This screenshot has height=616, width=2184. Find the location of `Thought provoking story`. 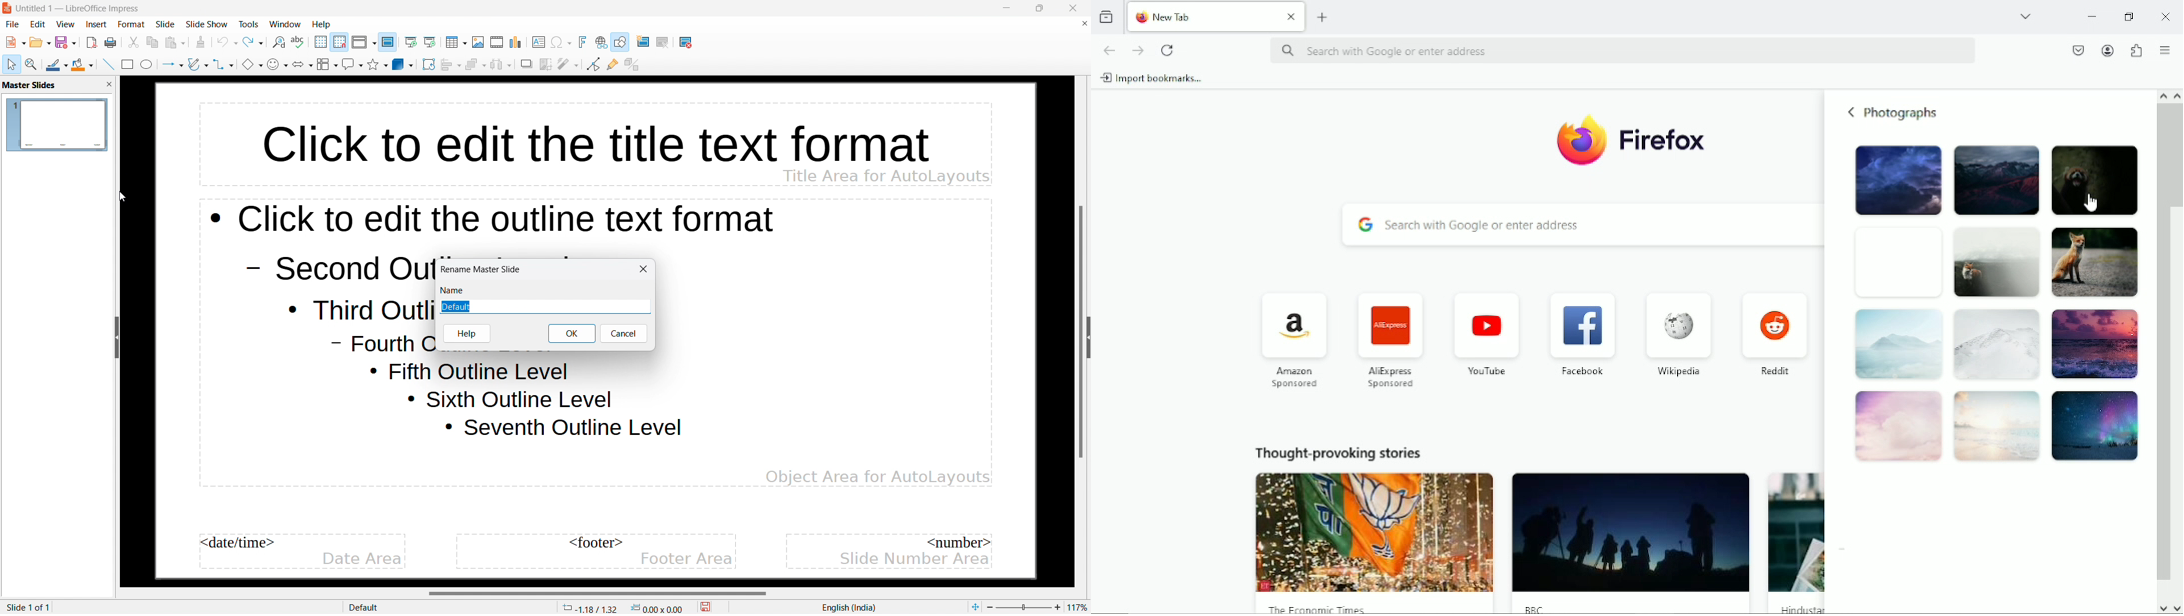

Thought provoking story is located at coordinates (1633, 541).